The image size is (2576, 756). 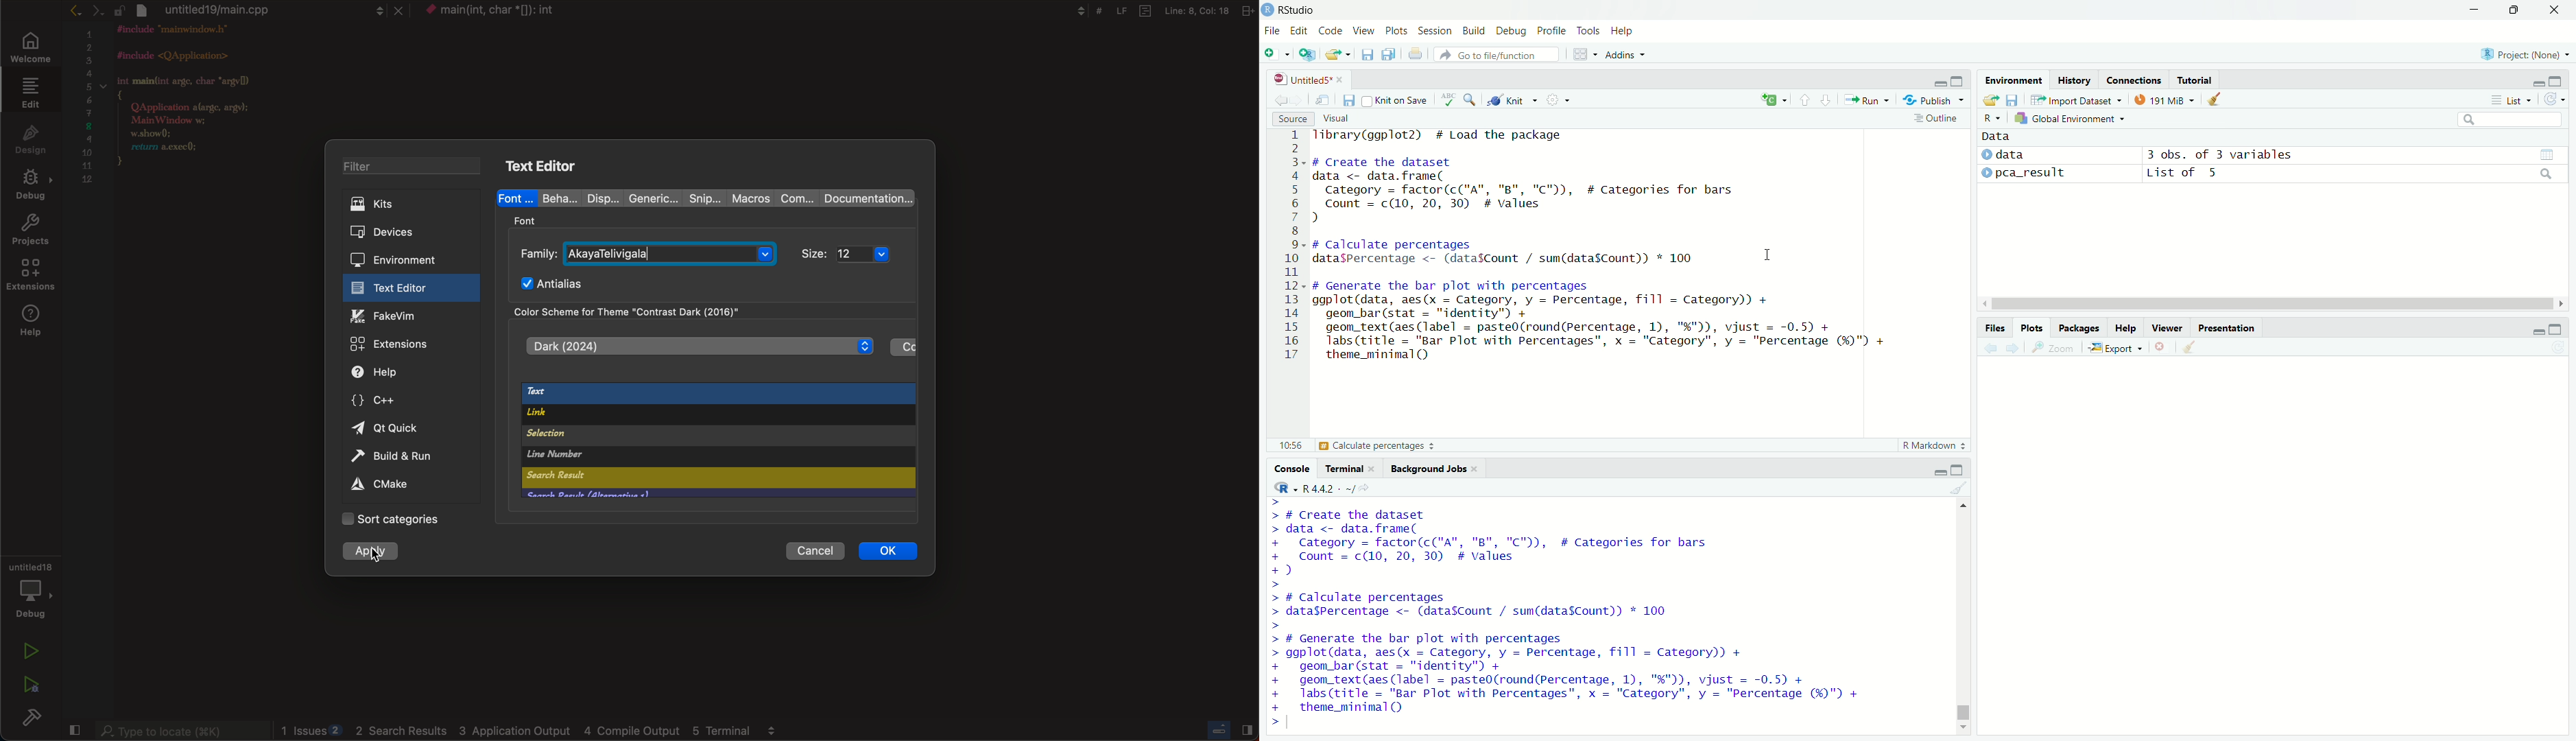 I want to click on language select, so click(x=1772, y=101).